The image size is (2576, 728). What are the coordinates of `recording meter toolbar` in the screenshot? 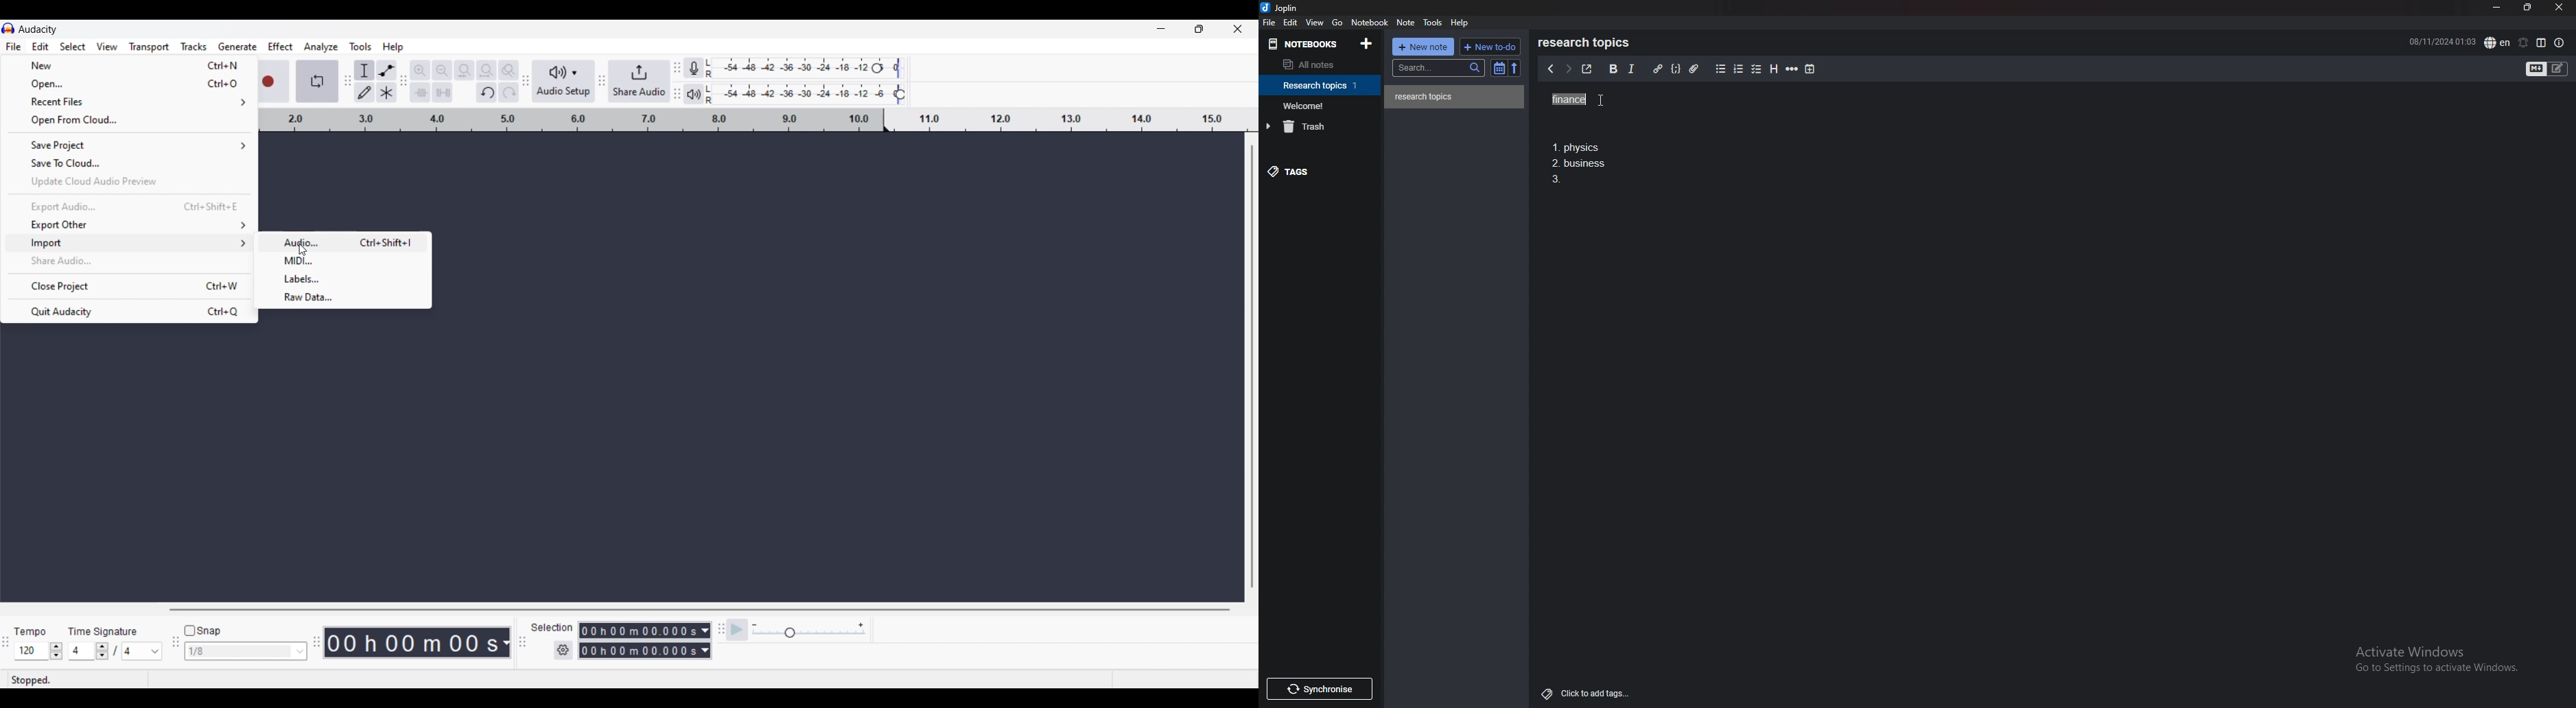 It's located at (677, 63).